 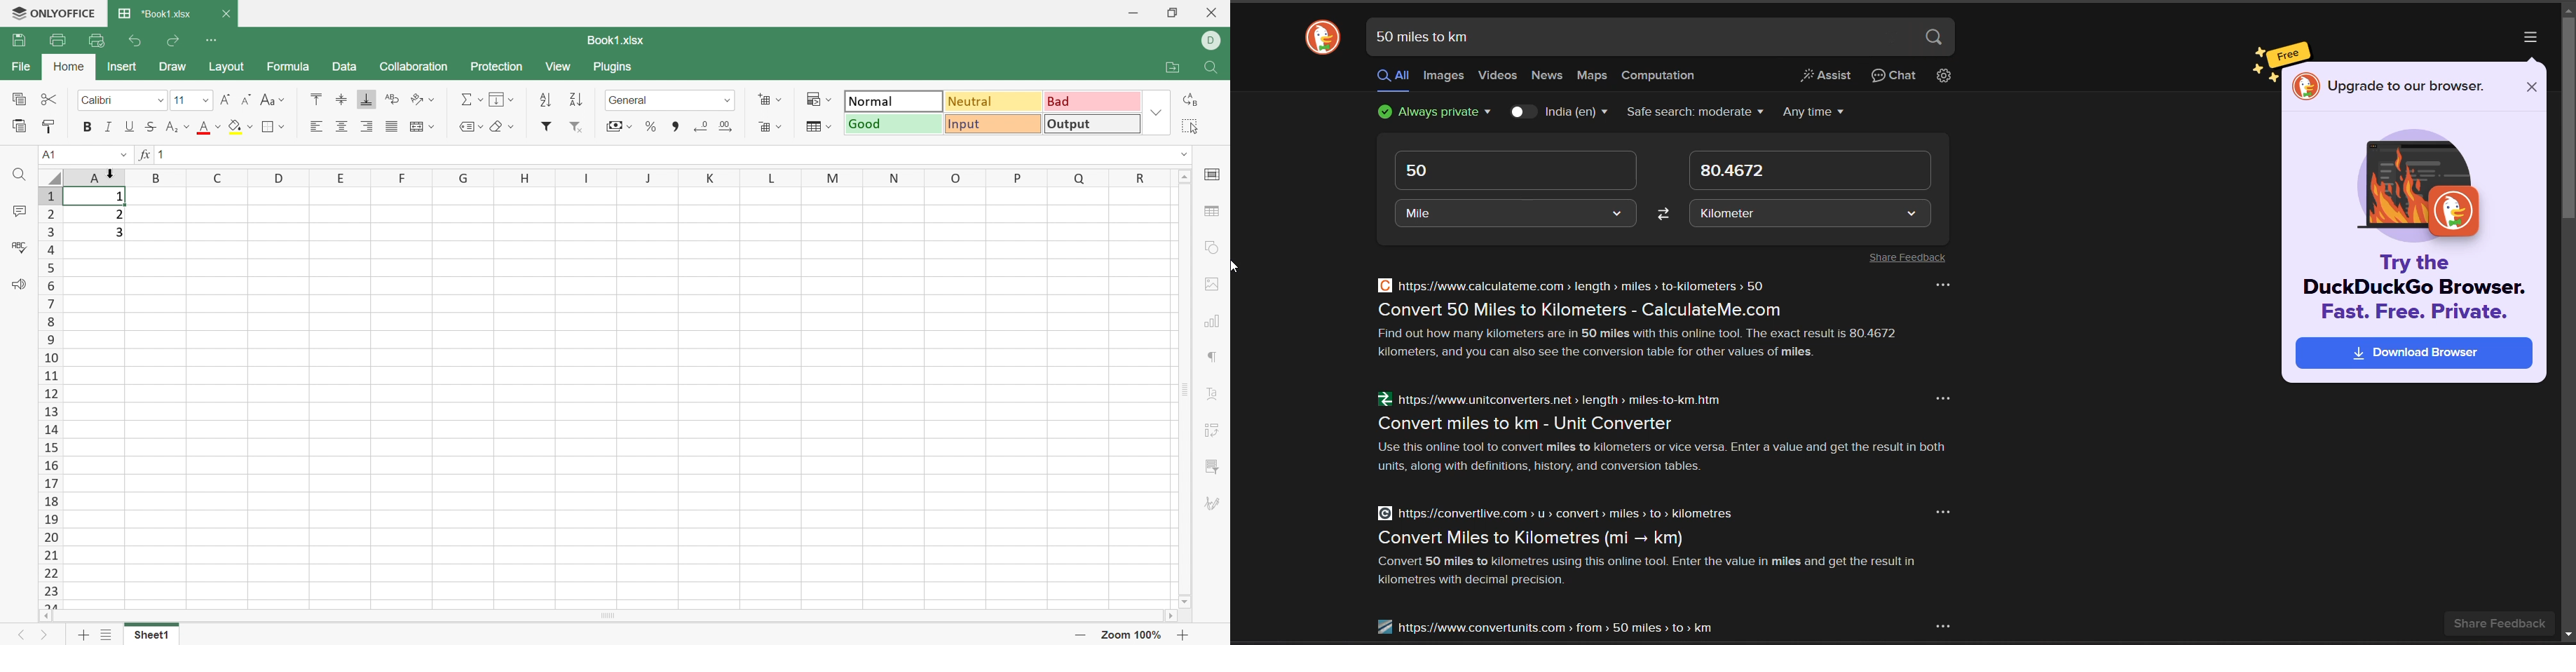 I want to click on Underline, so click(x=130, y=127).